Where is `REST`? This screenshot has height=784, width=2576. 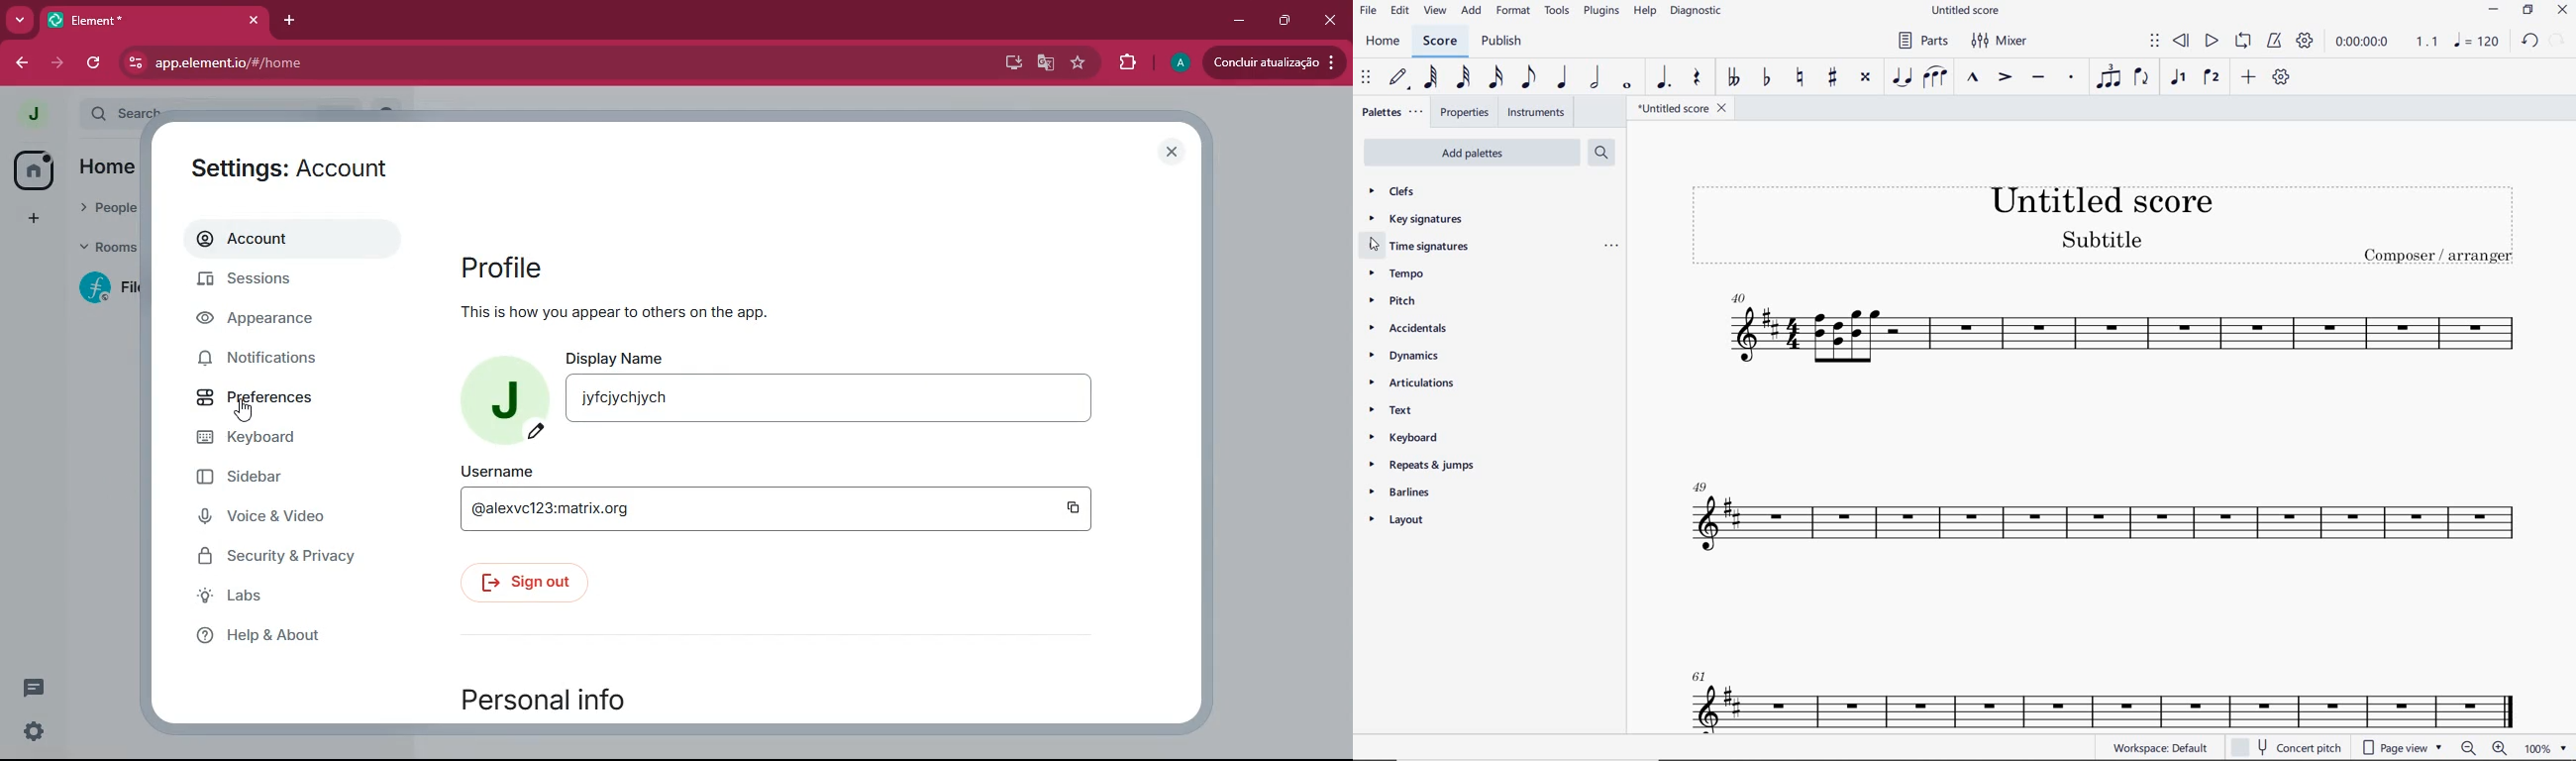 REST is located at coordinates (1698, 78).